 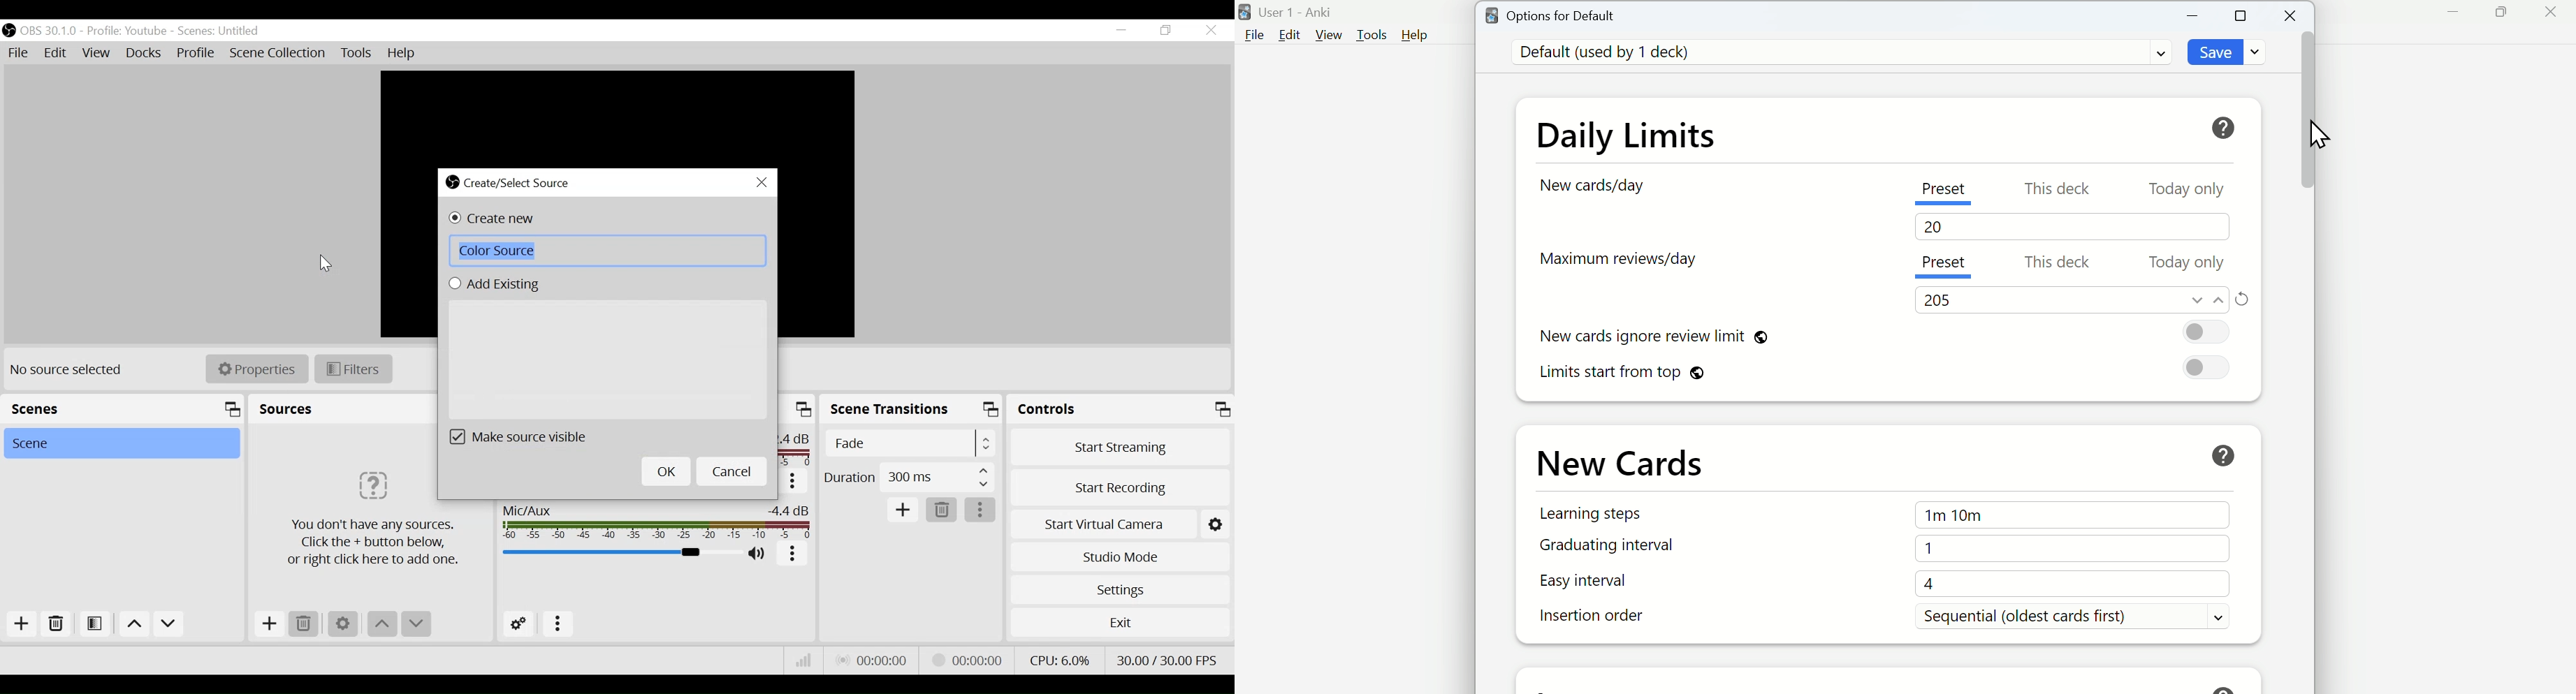 I want to click on Vertical scroll bar, so click(x=2306, y=360).